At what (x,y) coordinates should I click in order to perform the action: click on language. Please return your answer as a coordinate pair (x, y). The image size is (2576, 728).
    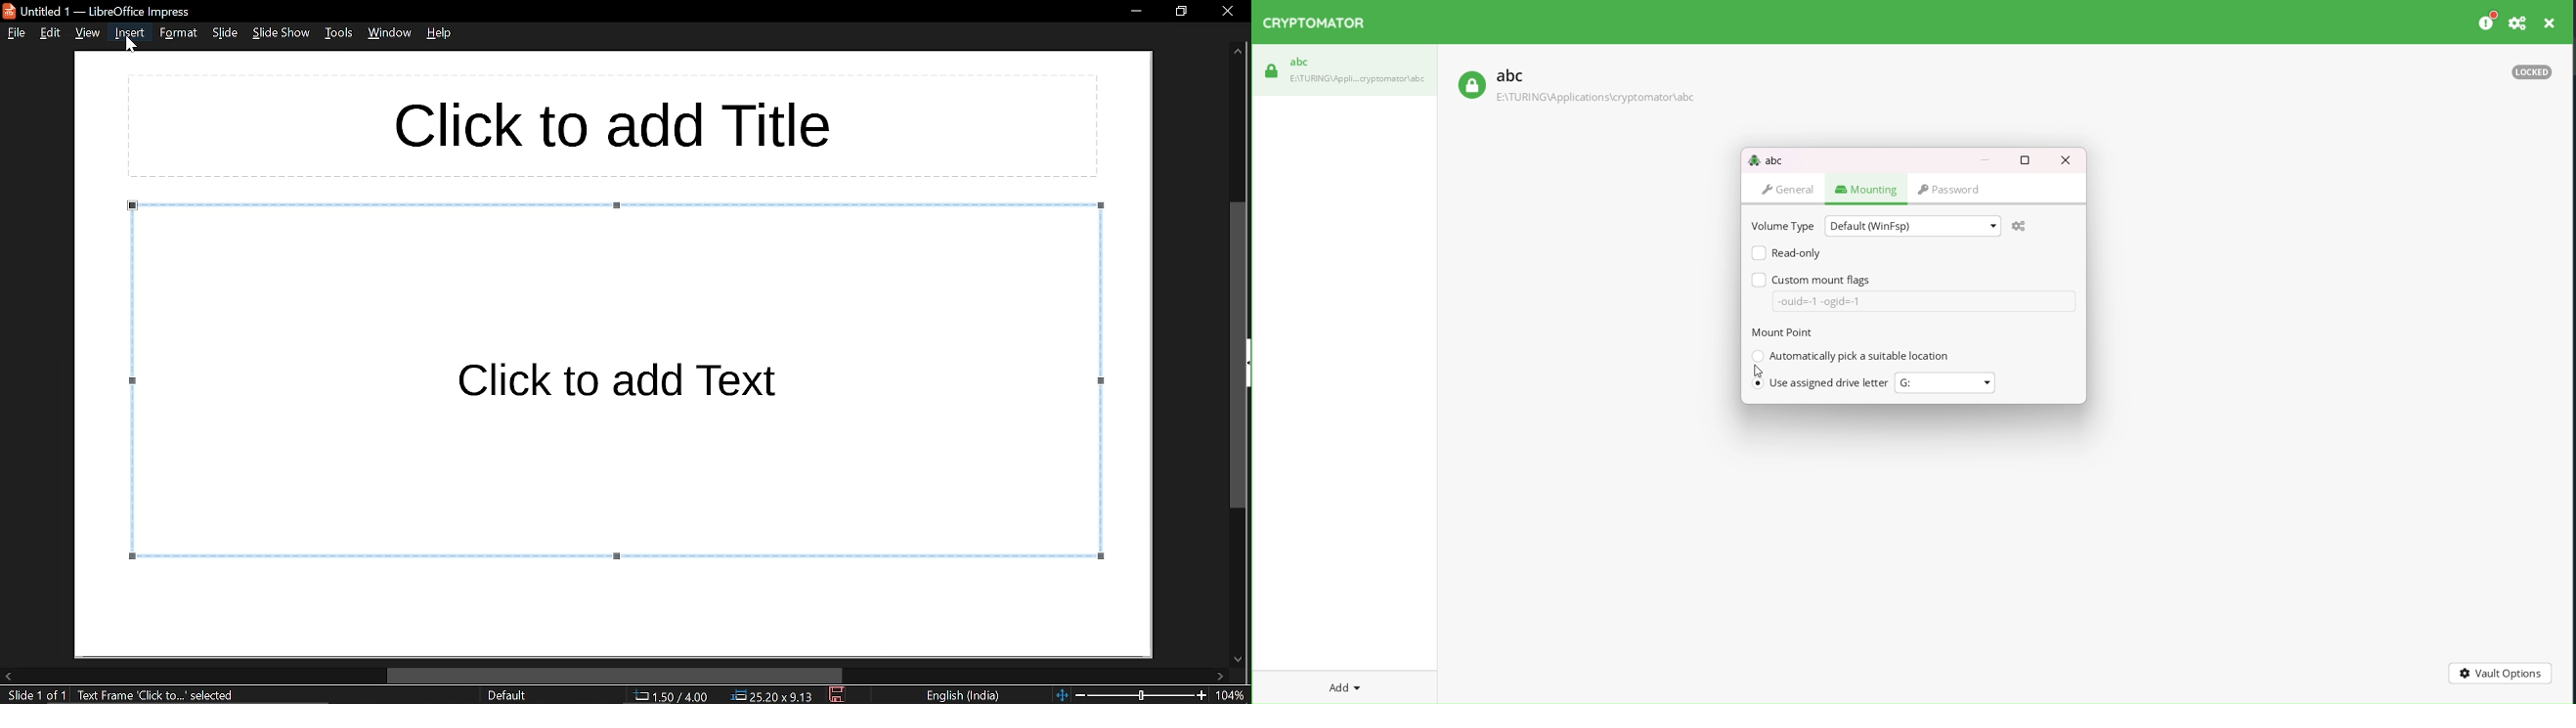
    Looking at the image, I should click on (964, 696).